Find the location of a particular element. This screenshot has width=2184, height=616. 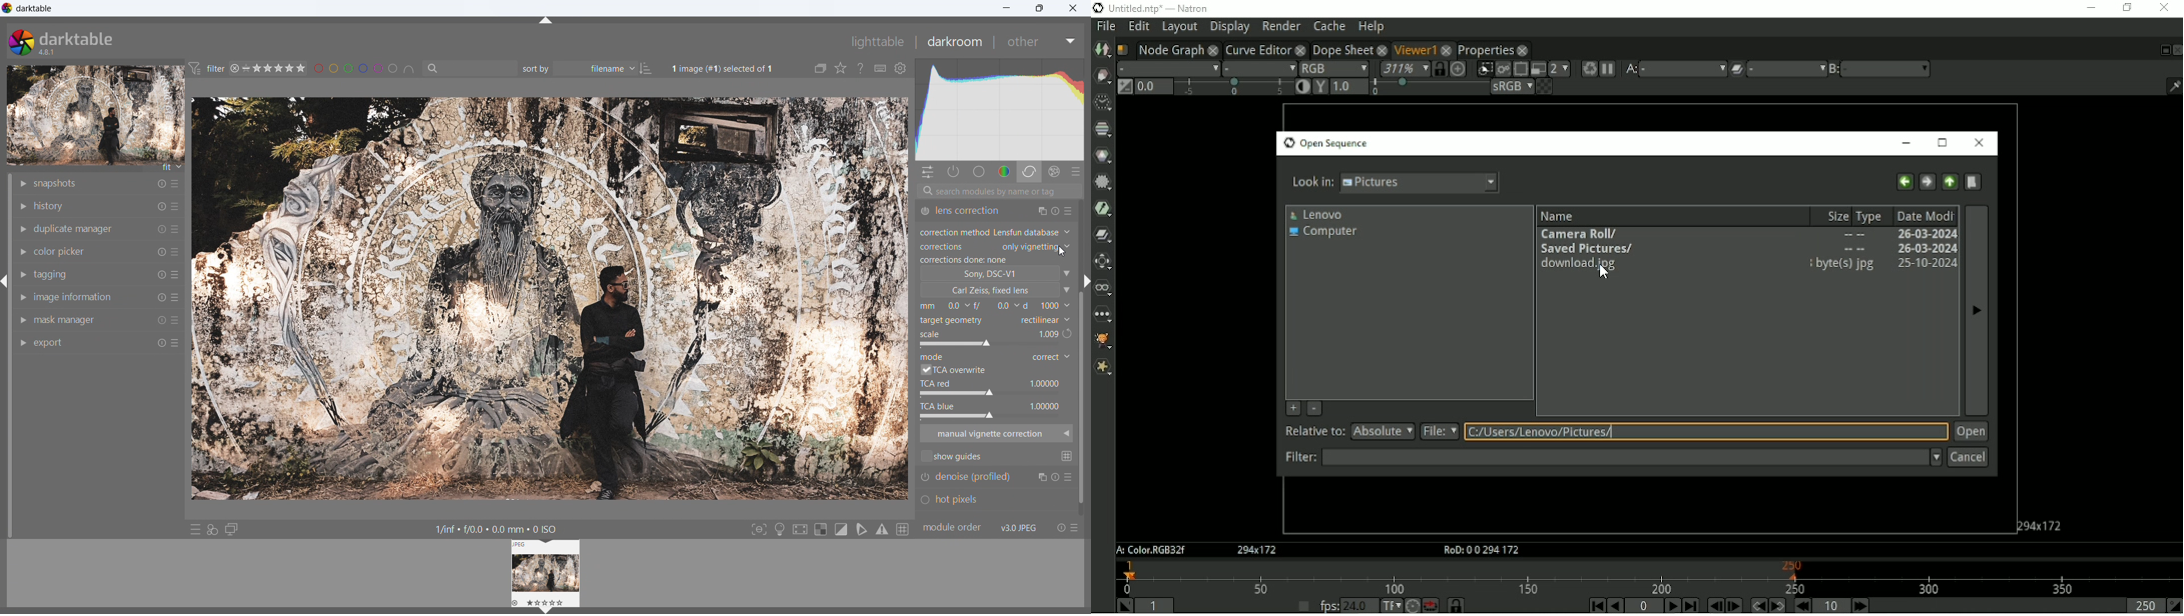

display a second darkroom image window is located at coordinates (234, 529).